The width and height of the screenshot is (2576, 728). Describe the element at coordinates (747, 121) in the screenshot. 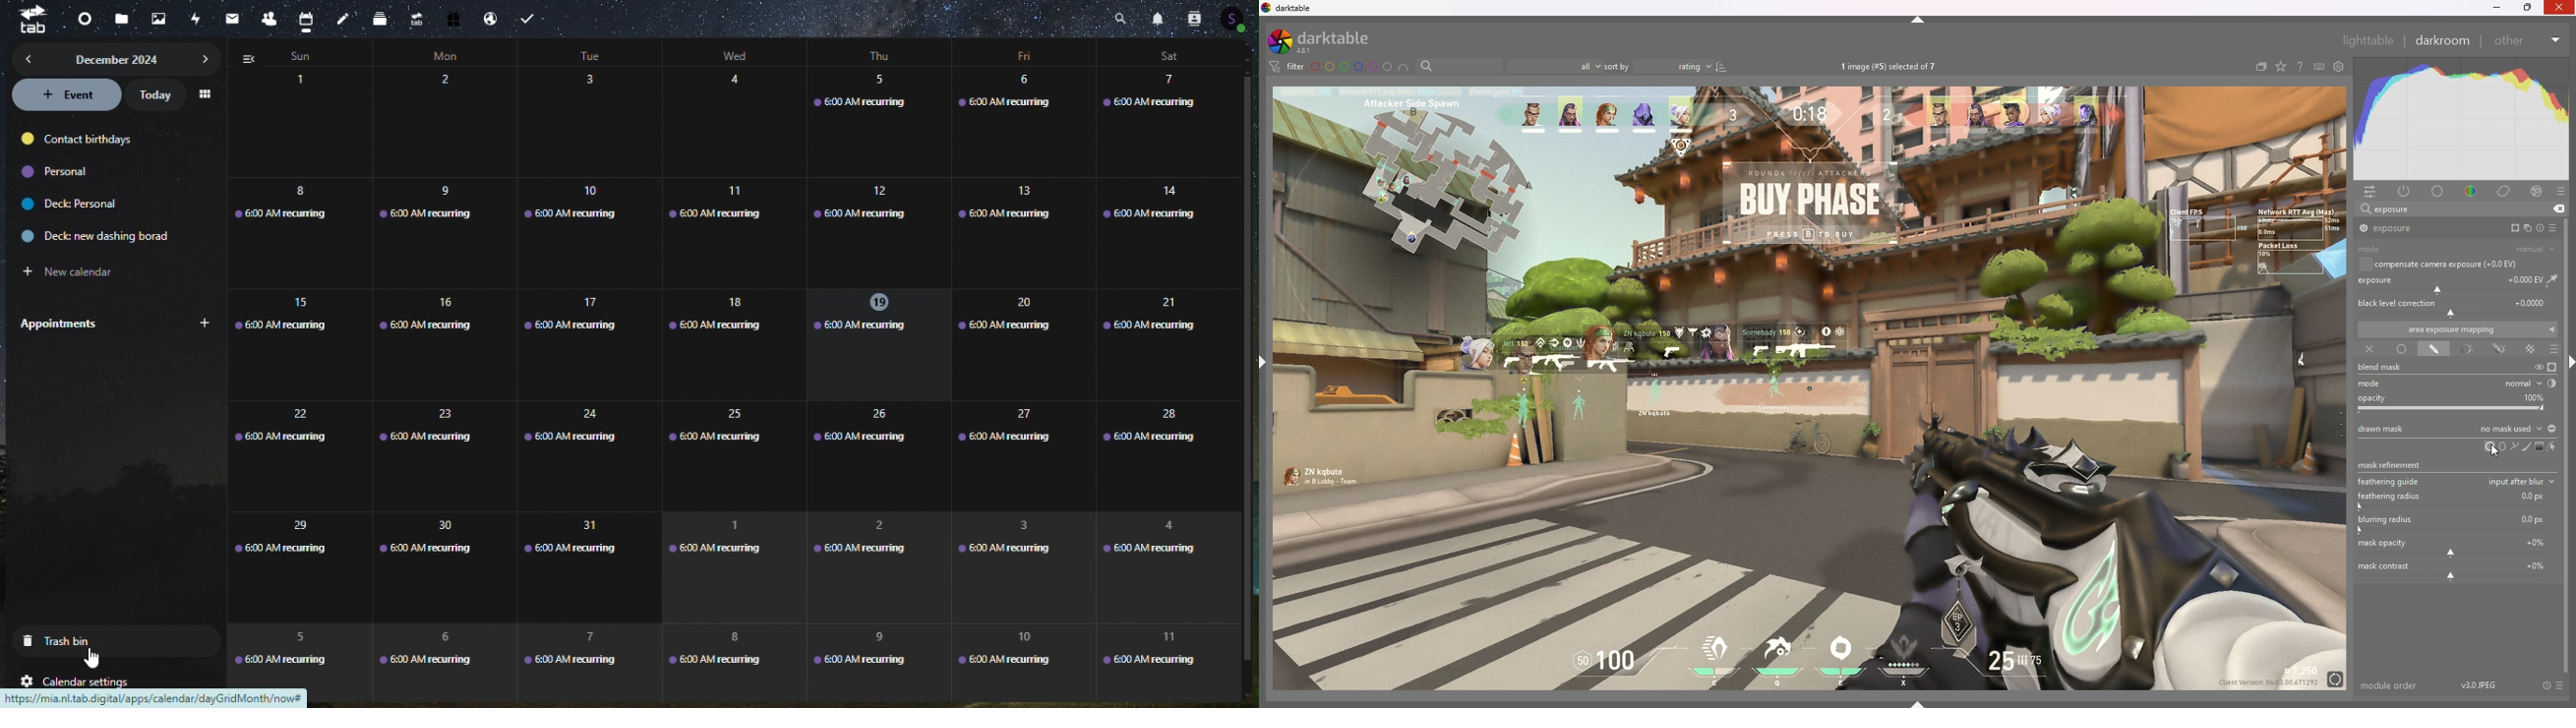

I see `4` at that location.